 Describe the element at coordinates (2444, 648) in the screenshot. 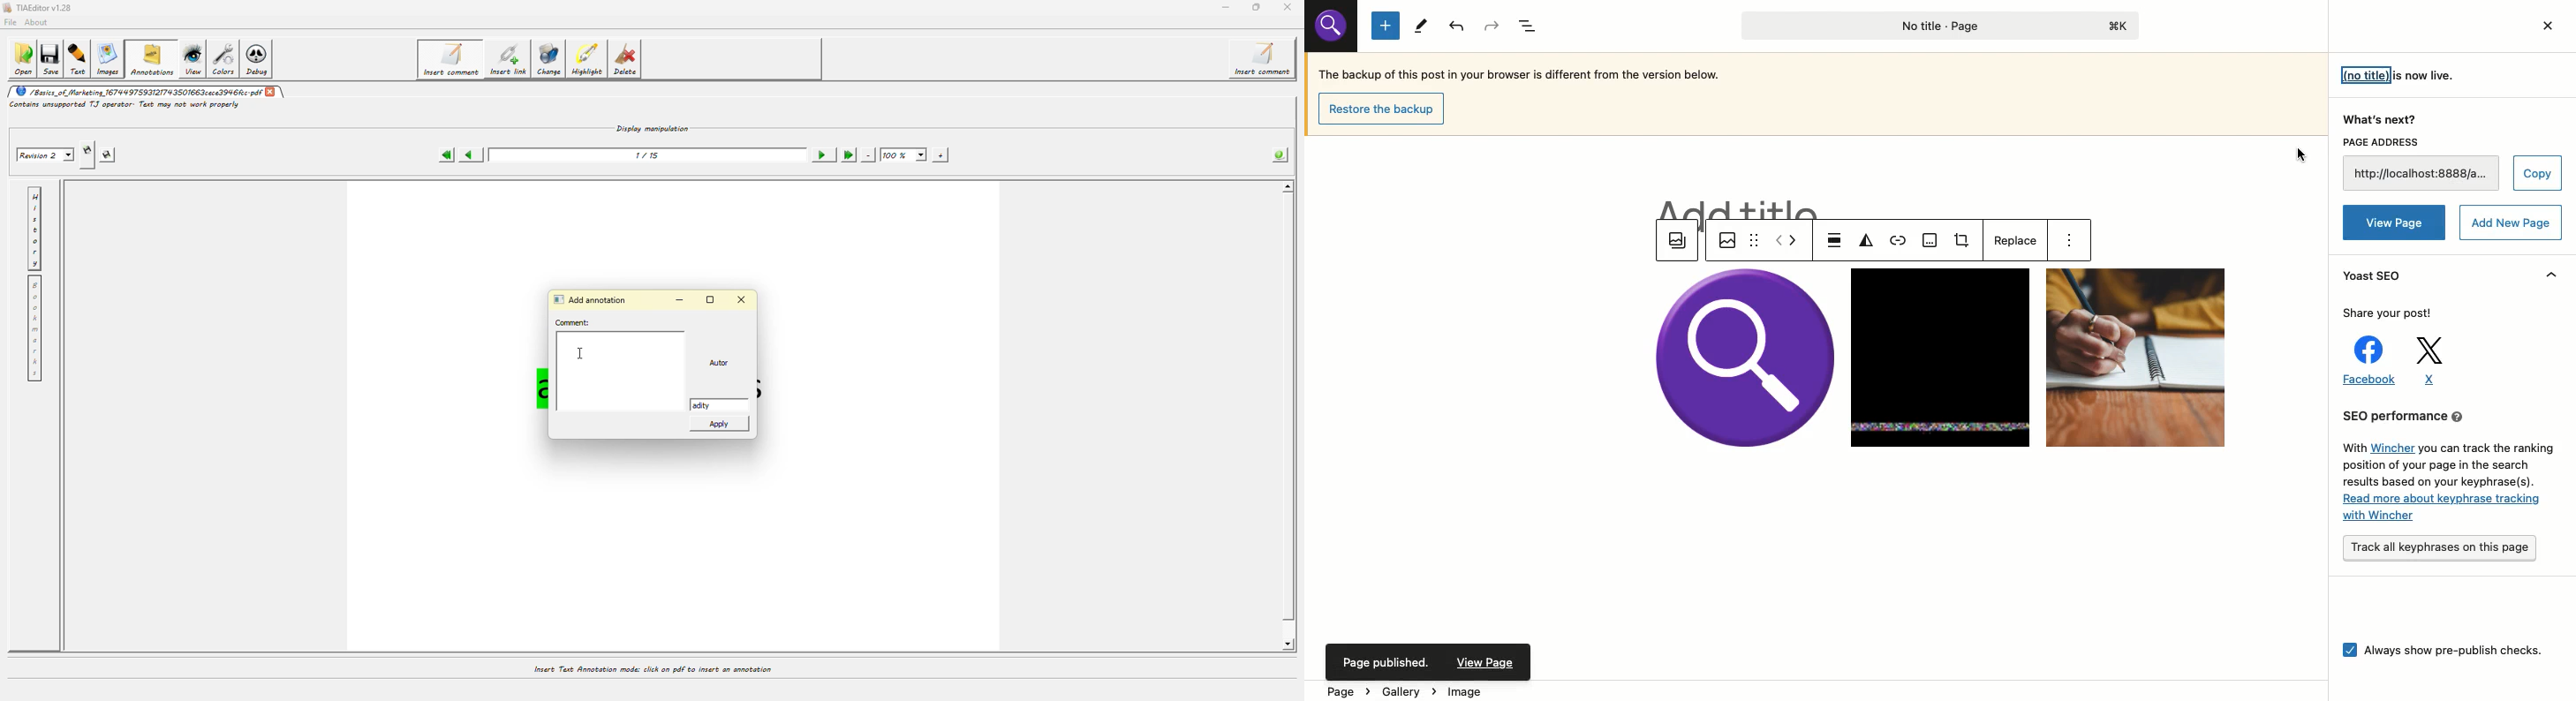

I see `Always show checks` at that location.